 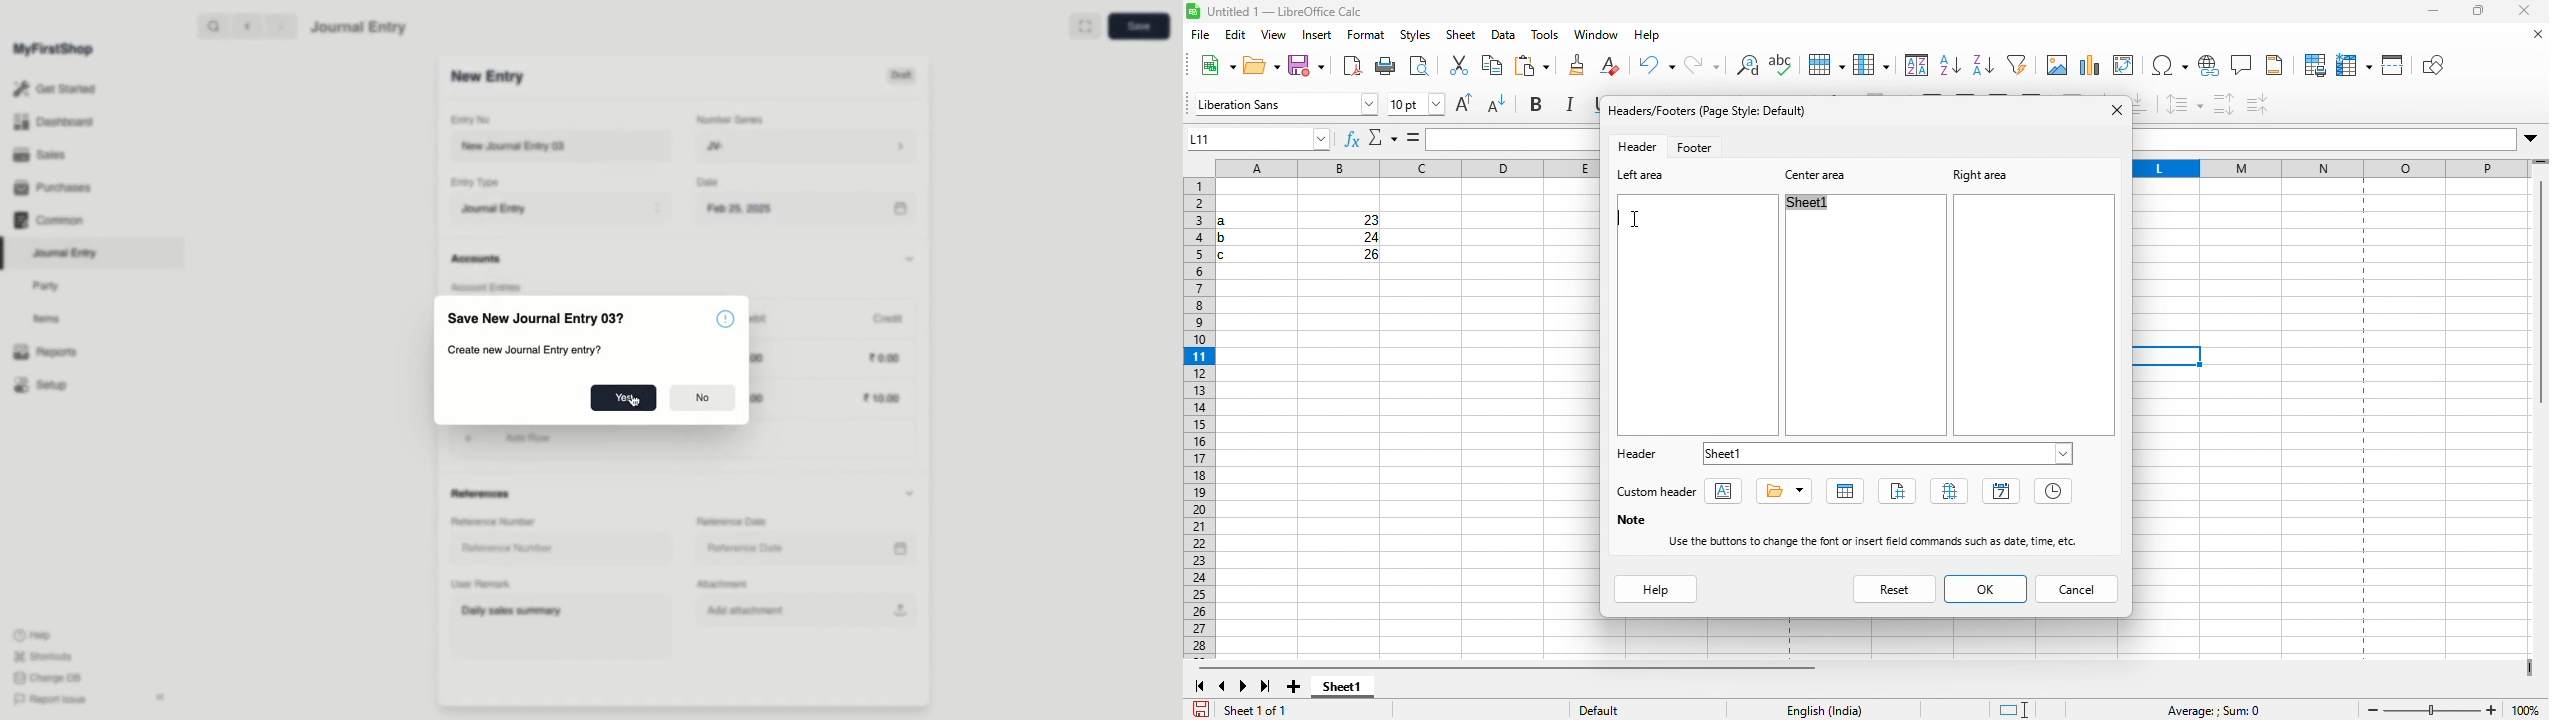 I want to click on horizontal scroll bar, so click(x=1506, y=662).